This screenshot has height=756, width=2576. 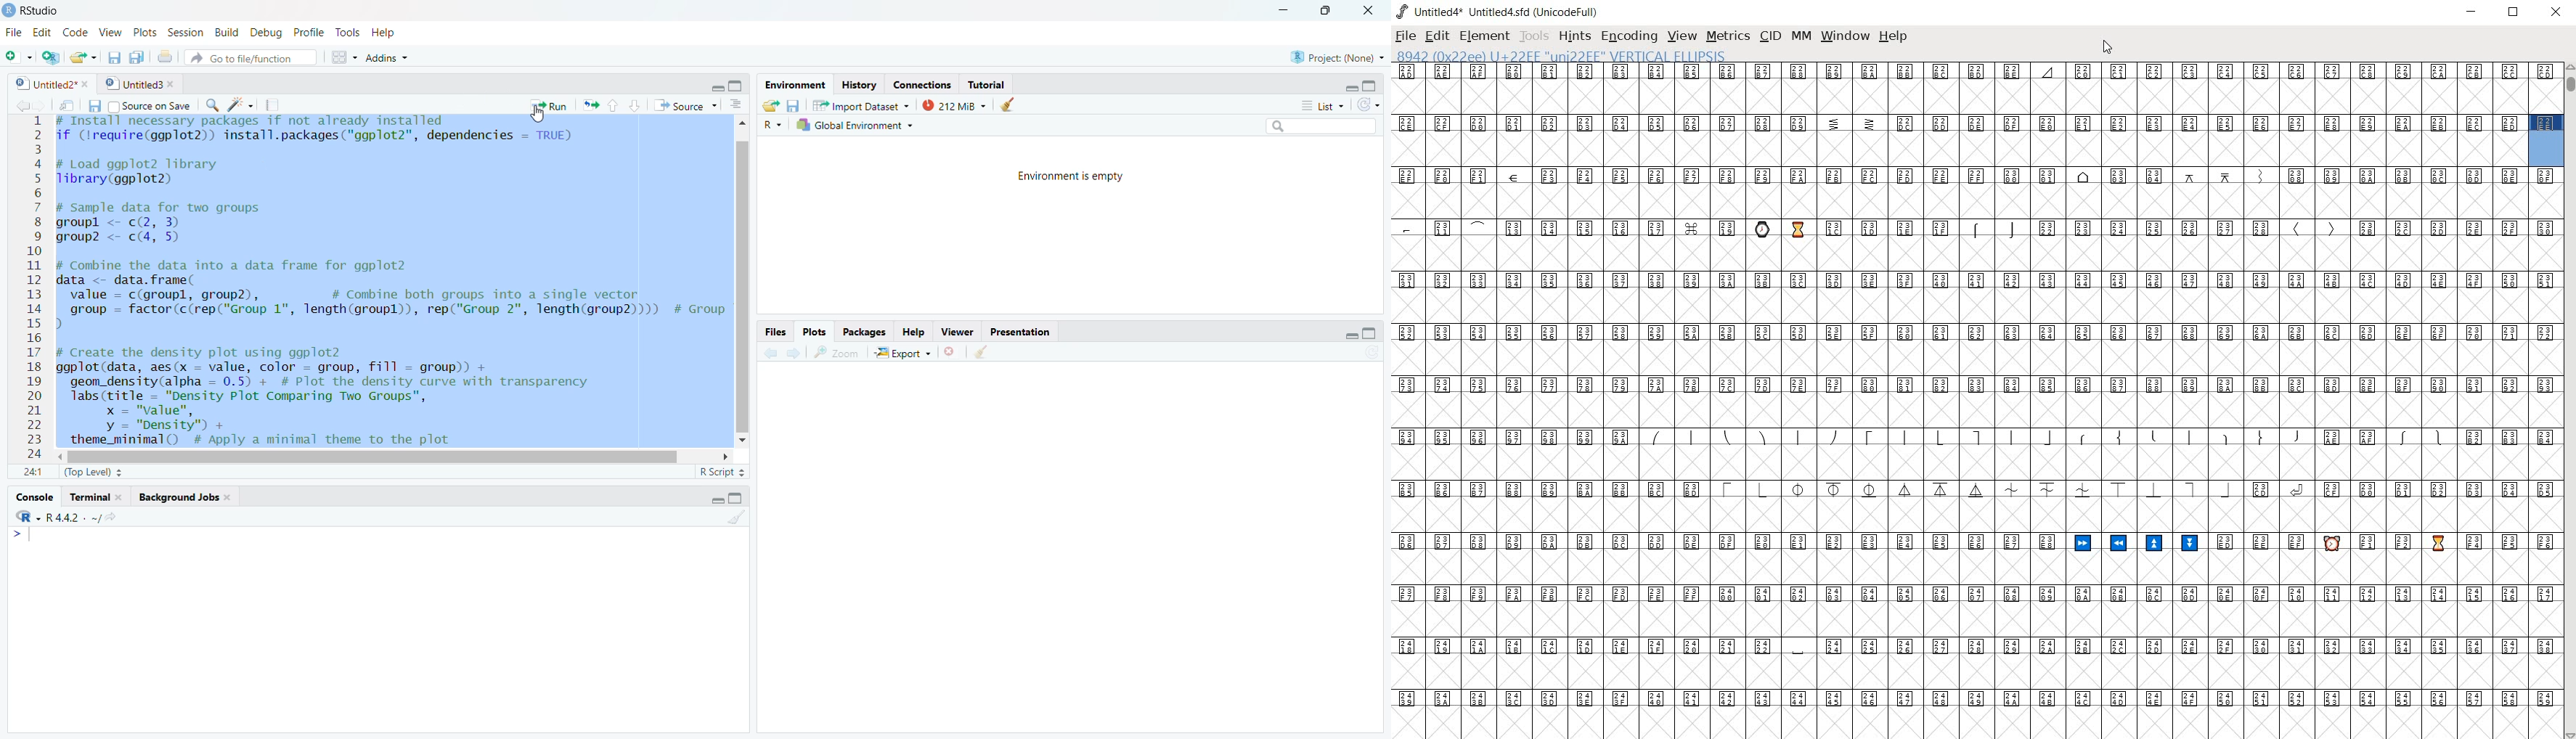 What do you see at coordinates (210, 104) in the screenshot?
I see `search` at bounding box center [210, 104].